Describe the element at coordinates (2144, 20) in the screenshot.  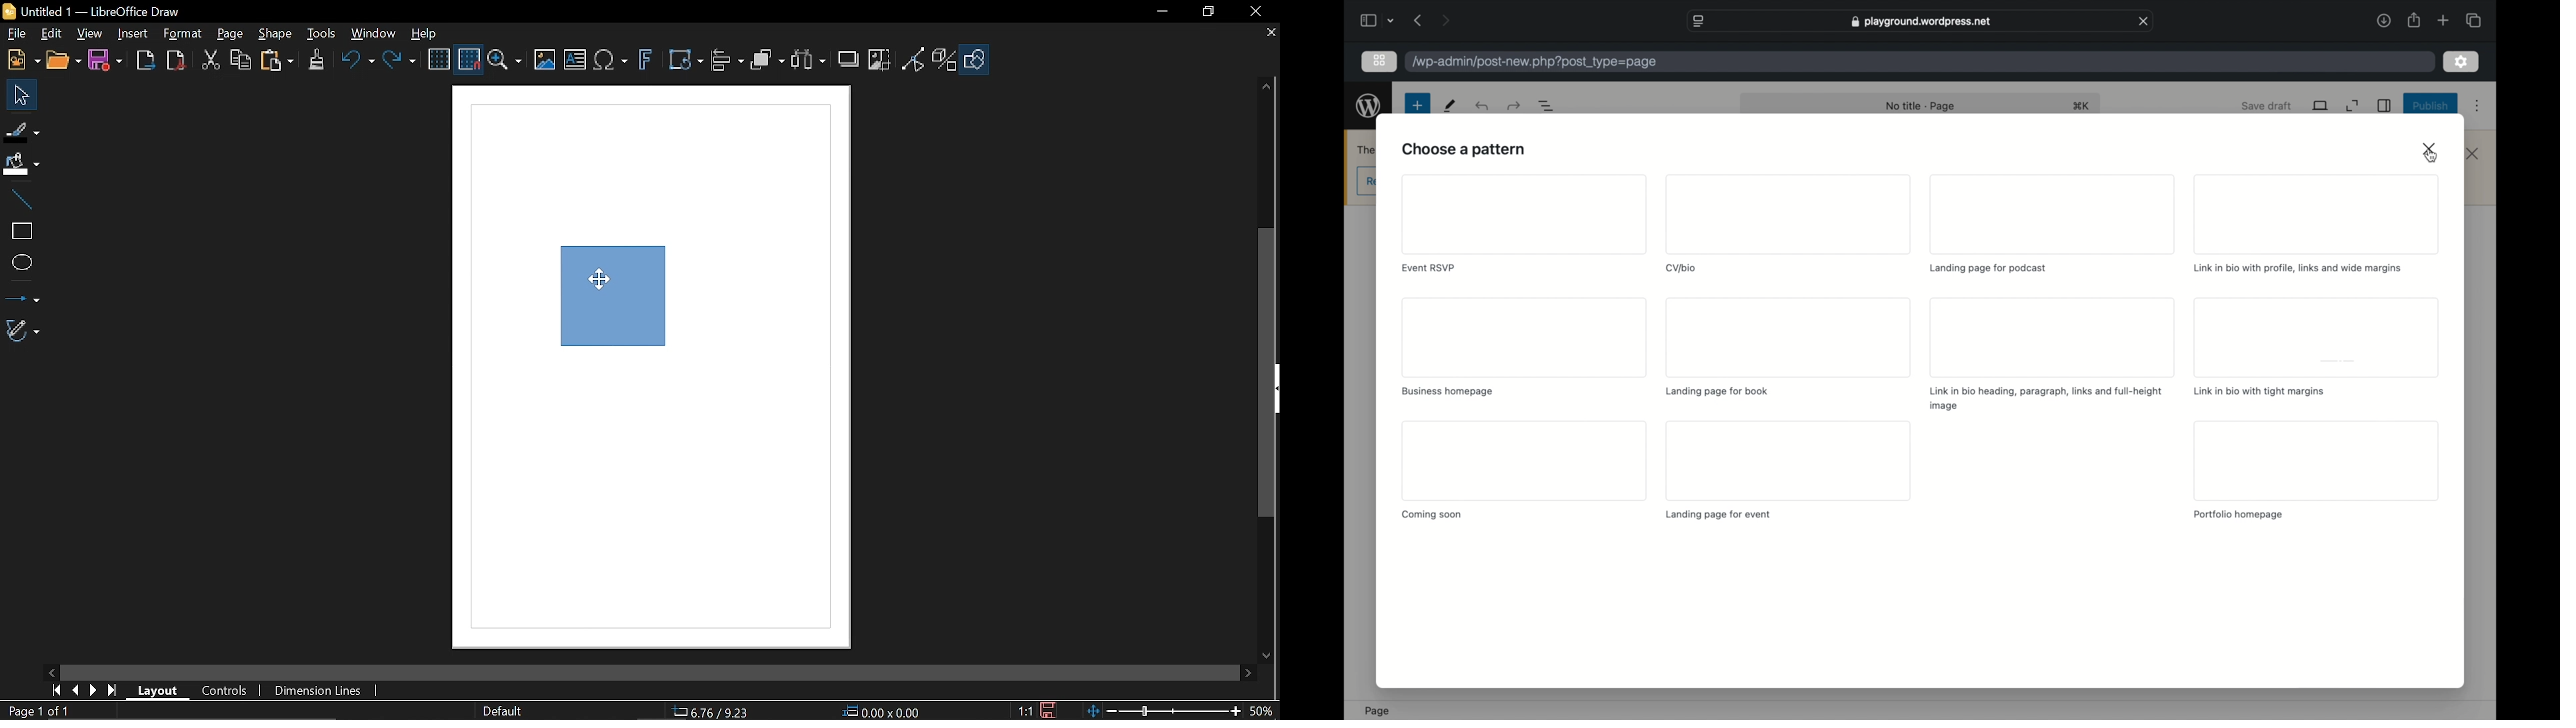
I see `close` at that location.